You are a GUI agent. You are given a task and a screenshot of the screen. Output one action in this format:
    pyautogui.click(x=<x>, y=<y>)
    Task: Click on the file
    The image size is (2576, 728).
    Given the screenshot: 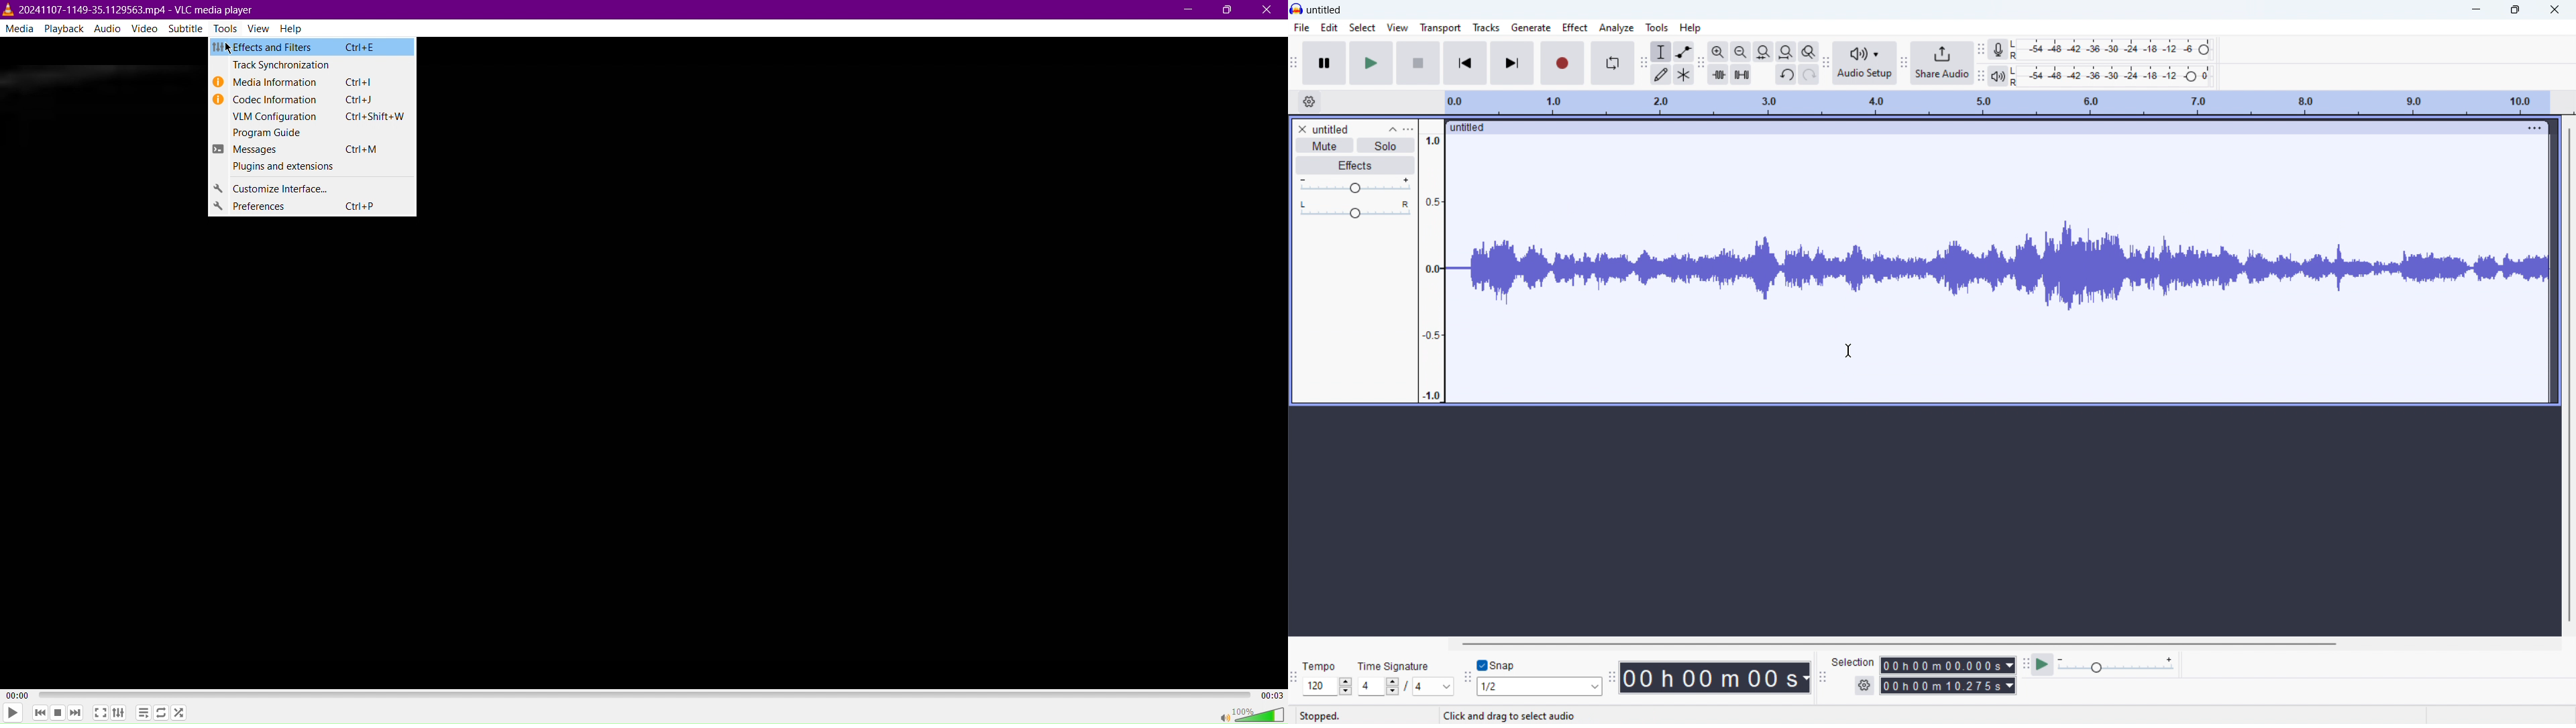 What is the action you would take?
    pyautogui.click(x=1302, y=27)
    